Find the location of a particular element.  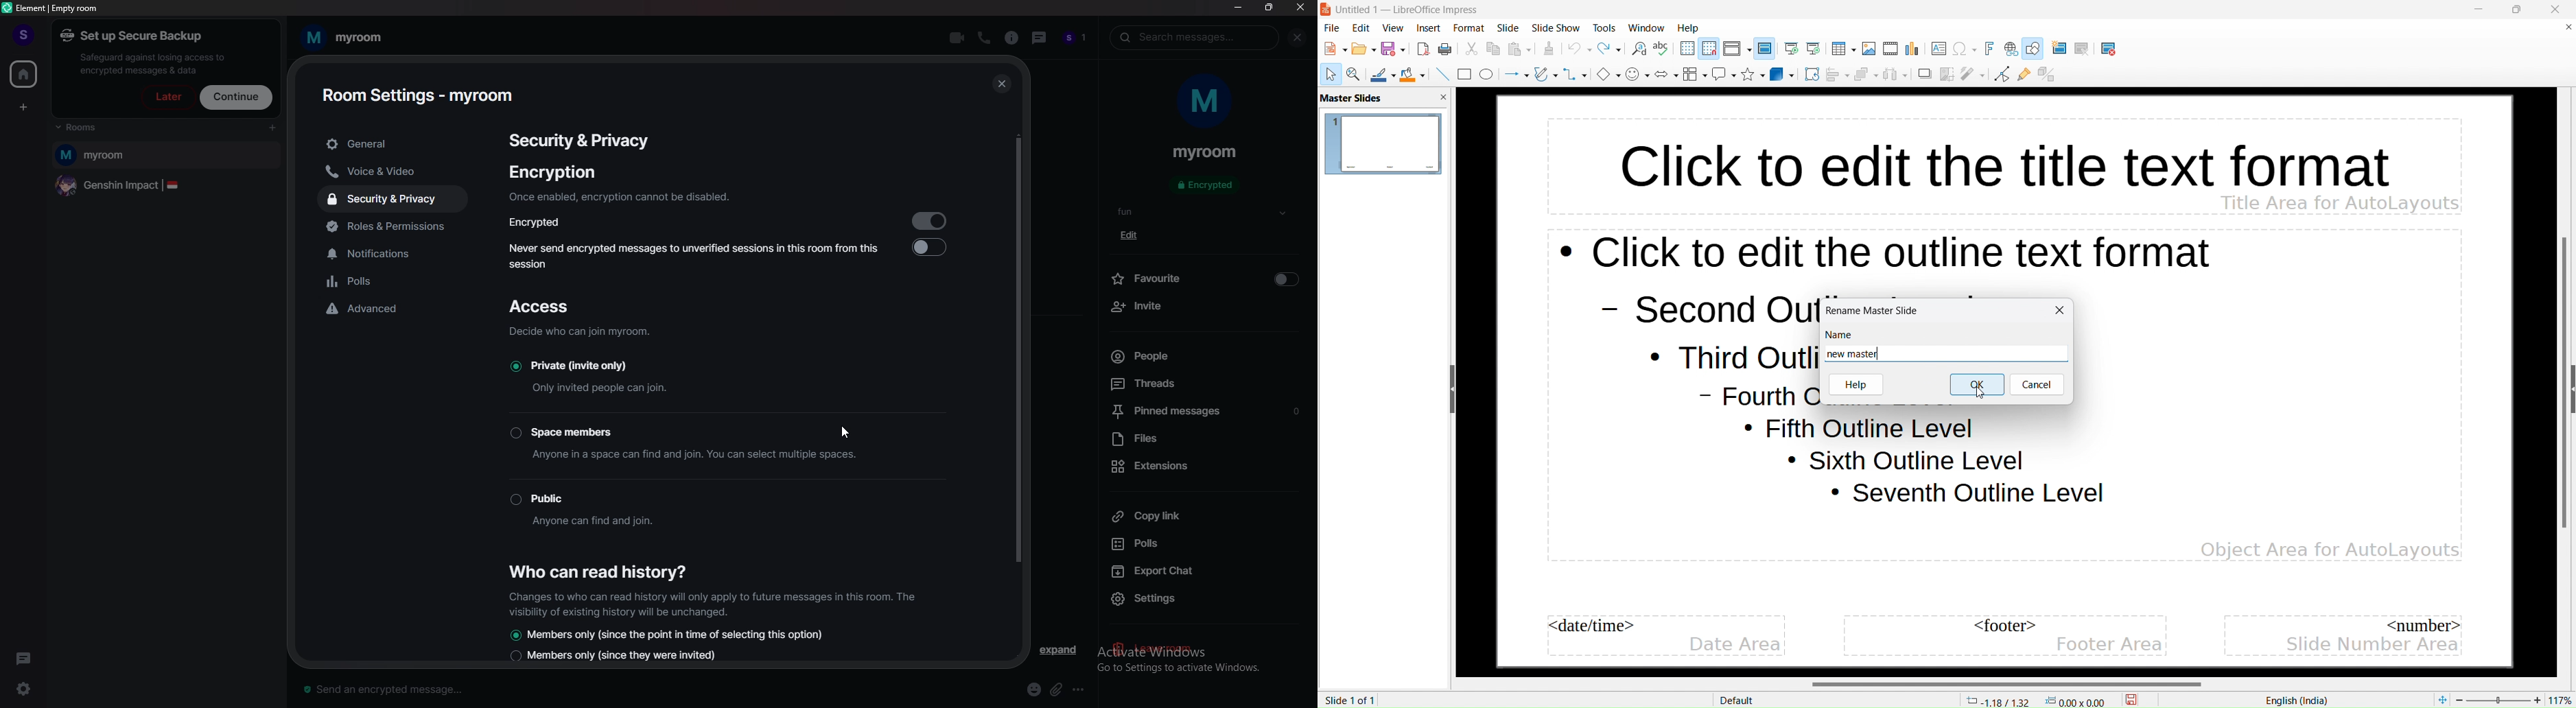

send a message is located at coordinates (422, 689).